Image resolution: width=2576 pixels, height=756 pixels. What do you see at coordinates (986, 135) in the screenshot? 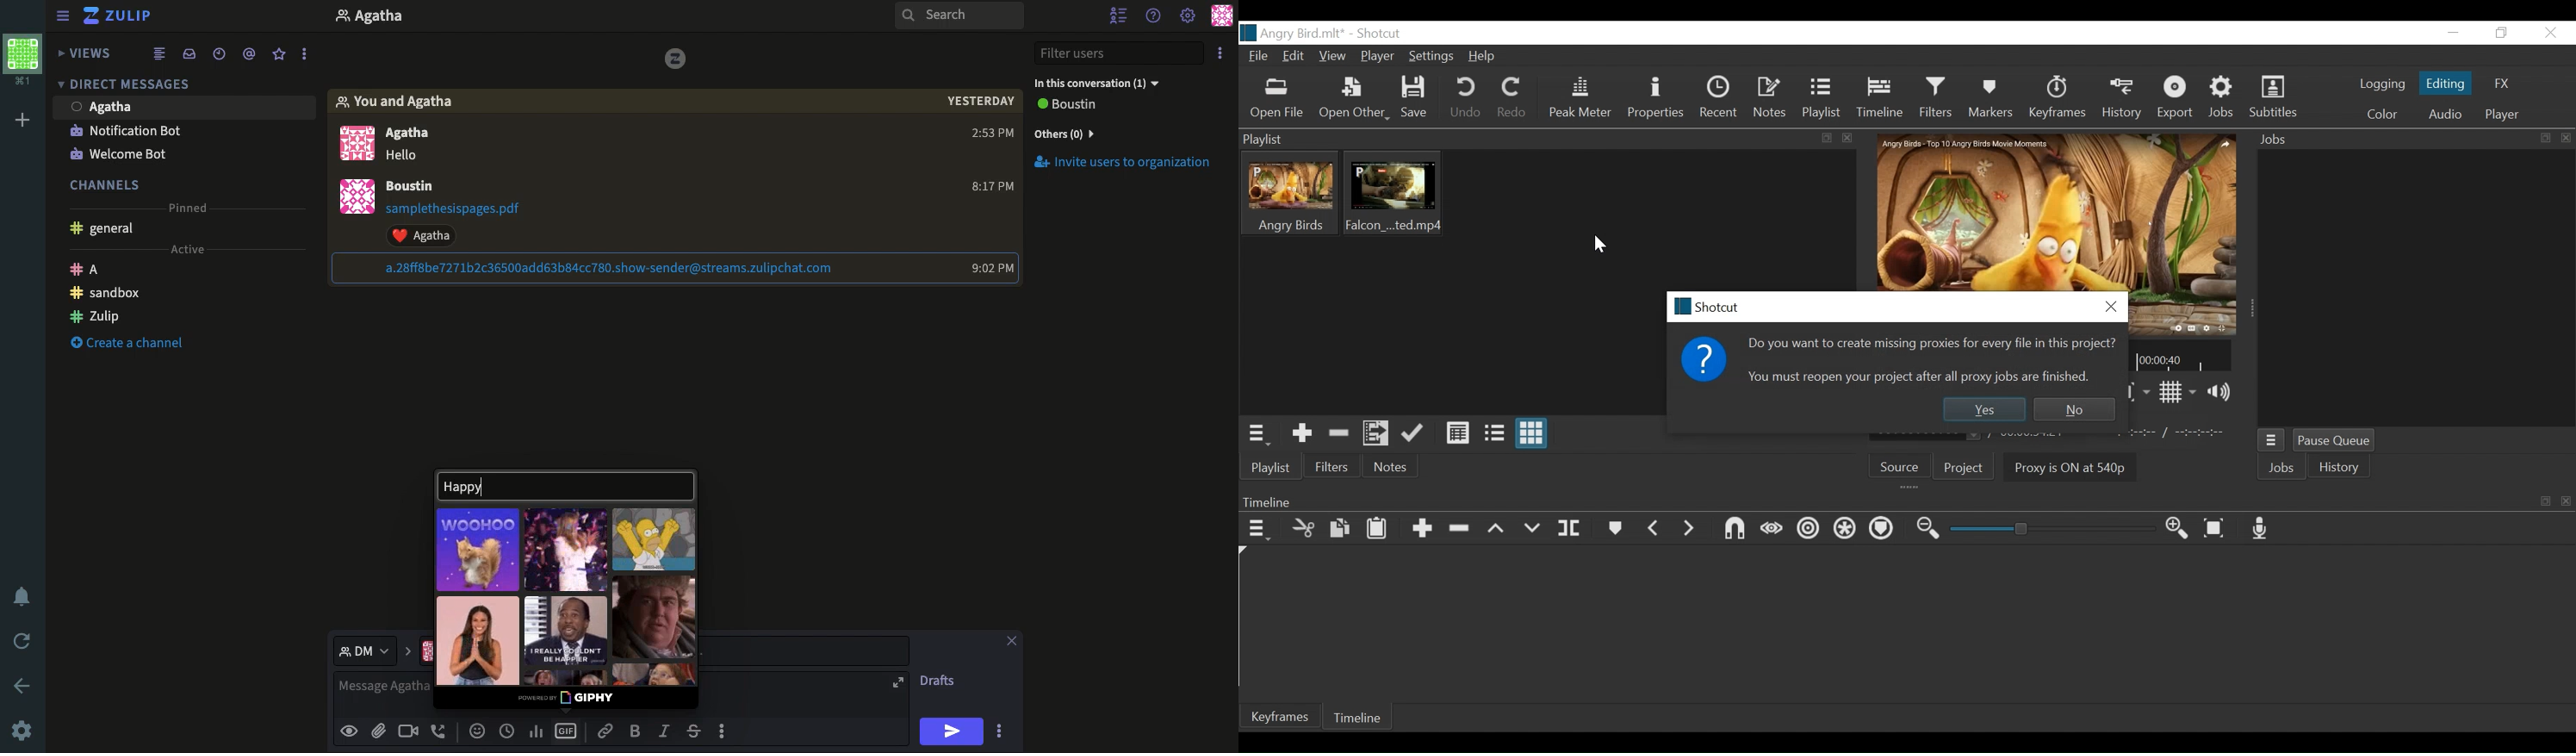
I see `time` at bounding box center [986, 135].